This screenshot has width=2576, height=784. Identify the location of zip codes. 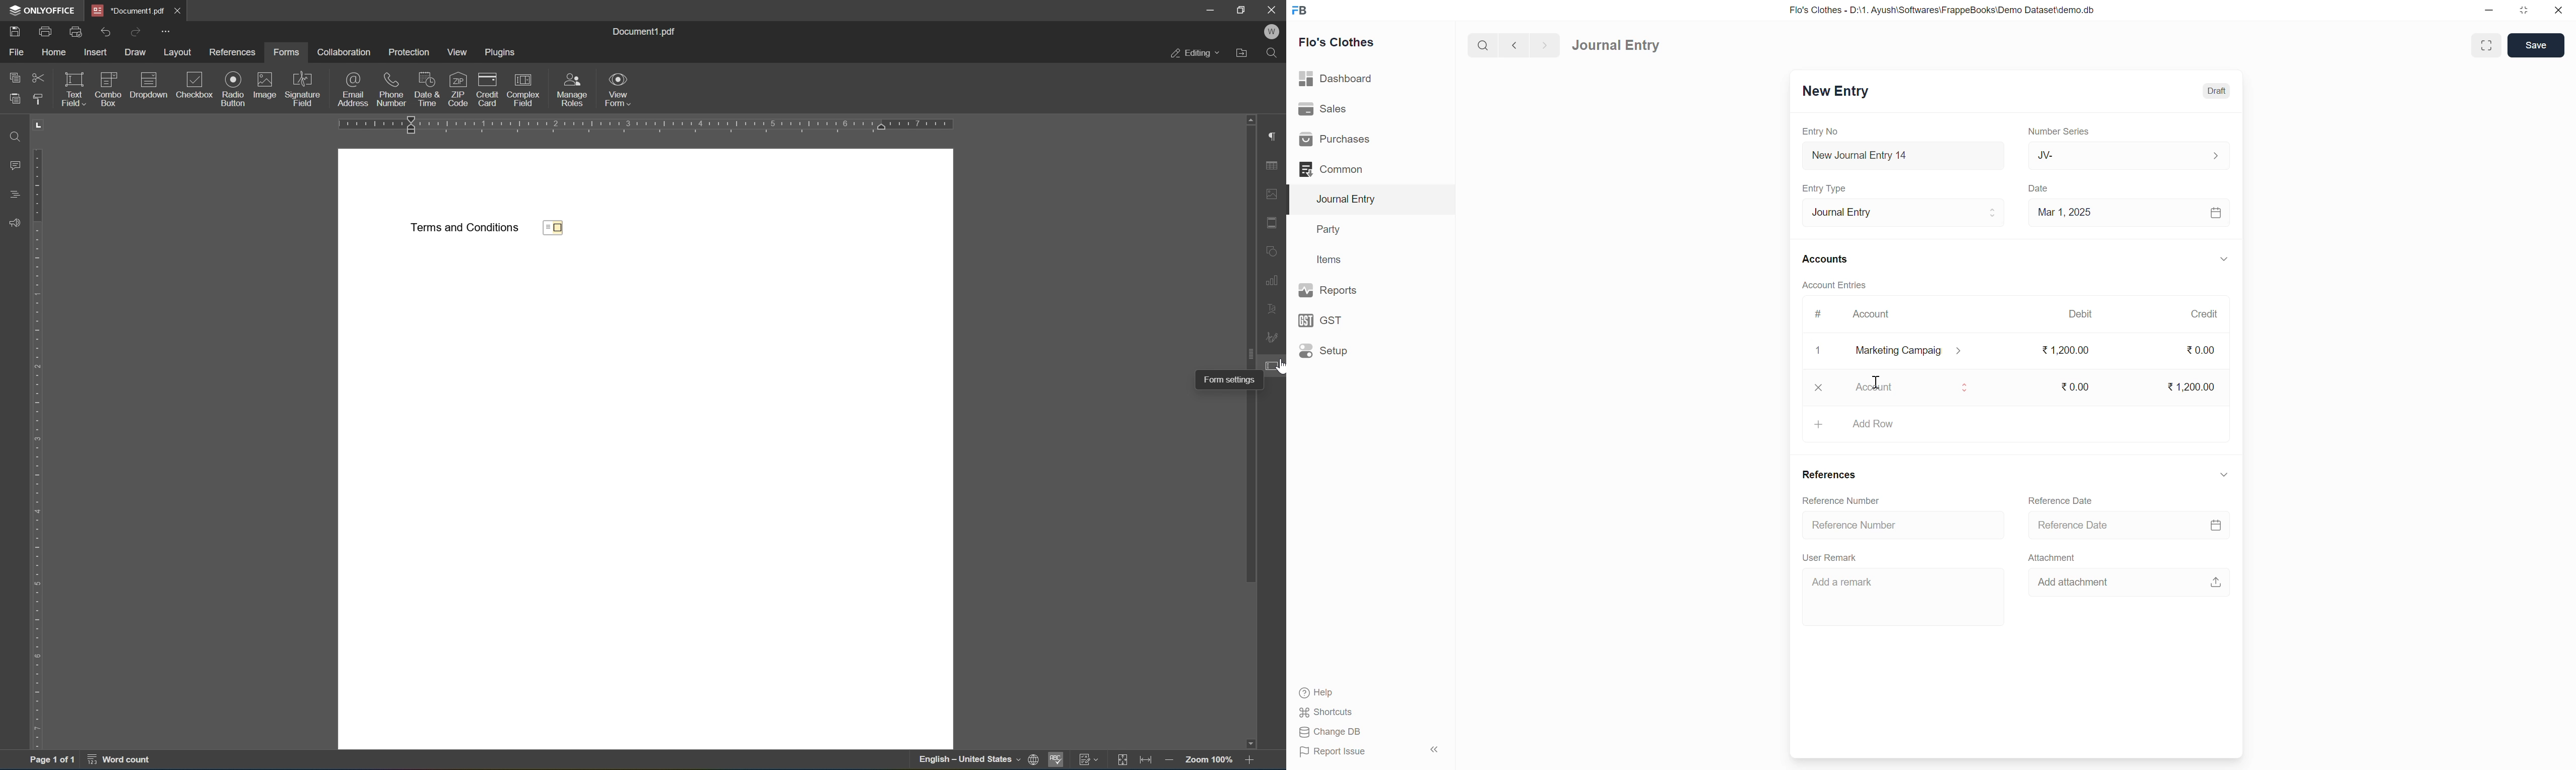
(458, 88).